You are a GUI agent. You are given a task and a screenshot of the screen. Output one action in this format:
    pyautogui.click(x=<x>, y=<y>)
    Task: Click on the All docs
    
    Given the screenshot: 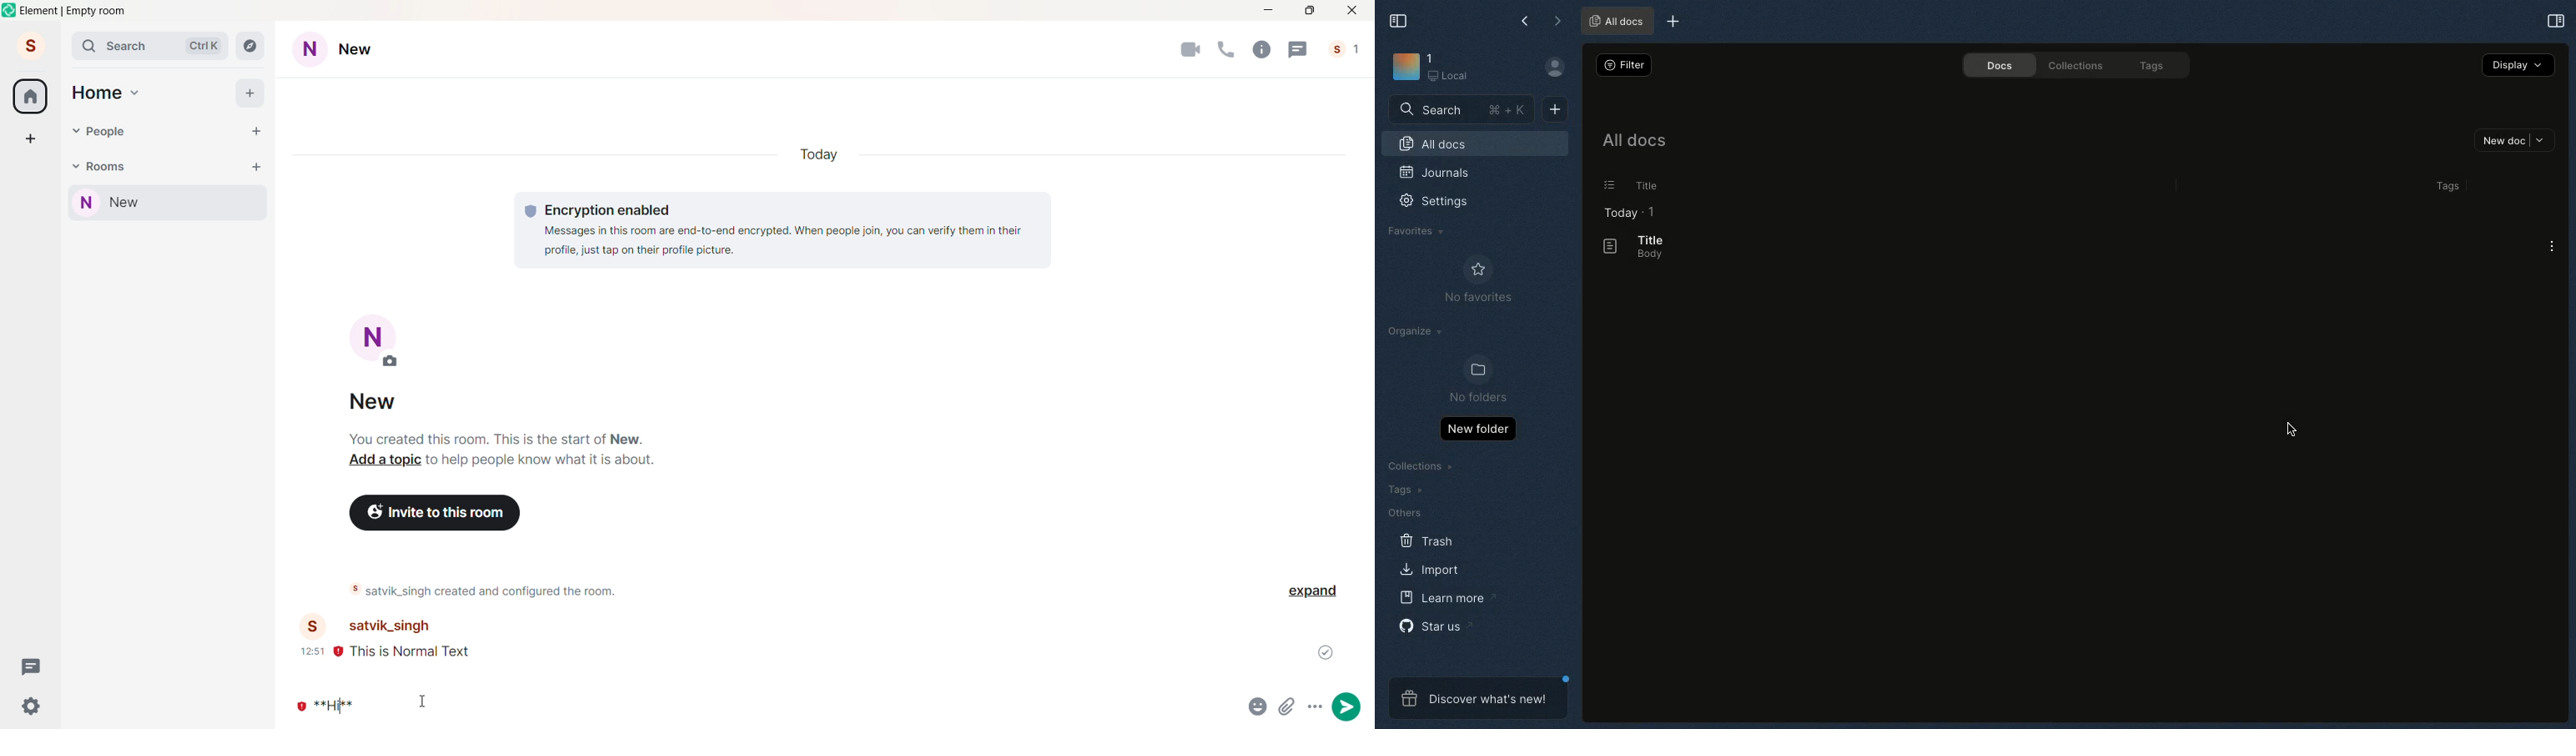 What is the action you would take?
    pyautogui.click(x=1617, y=20)
    